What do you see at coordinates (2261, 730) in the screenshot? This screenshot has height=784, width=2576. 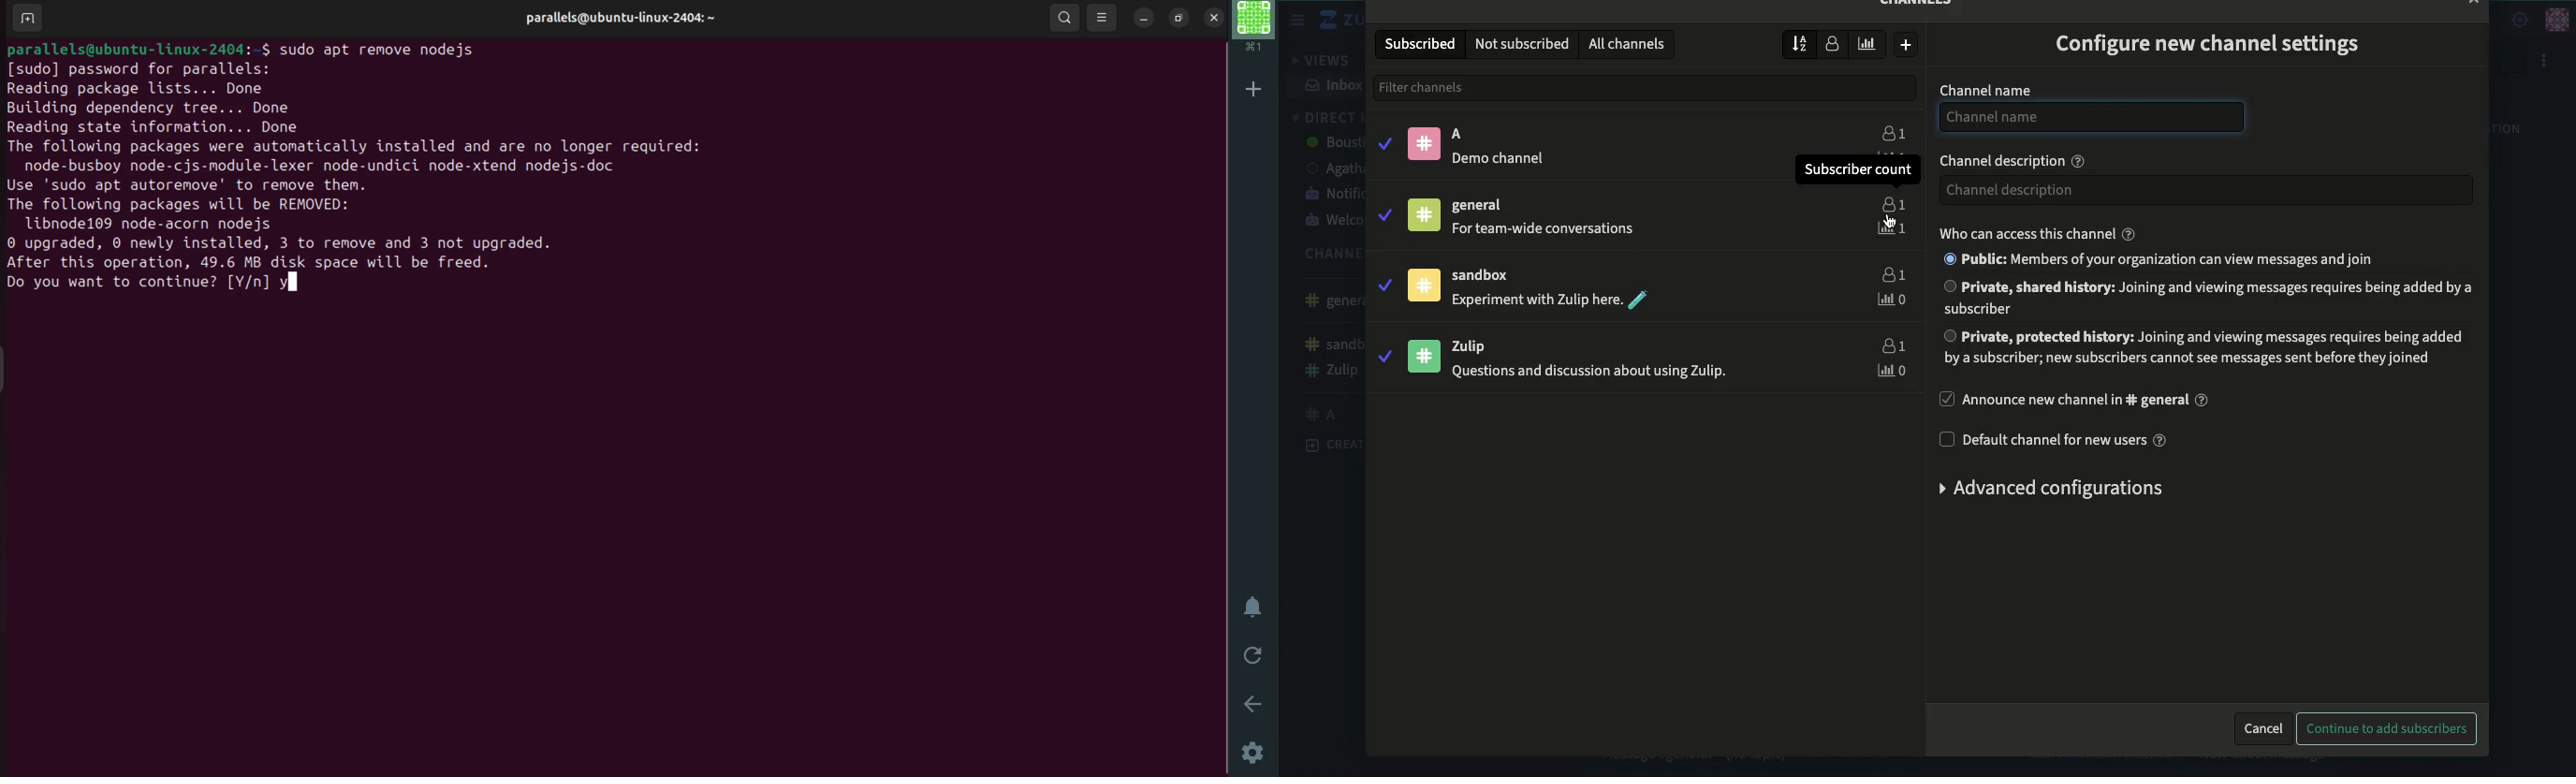 I see `cancel` at bounding box center [2261, 730].